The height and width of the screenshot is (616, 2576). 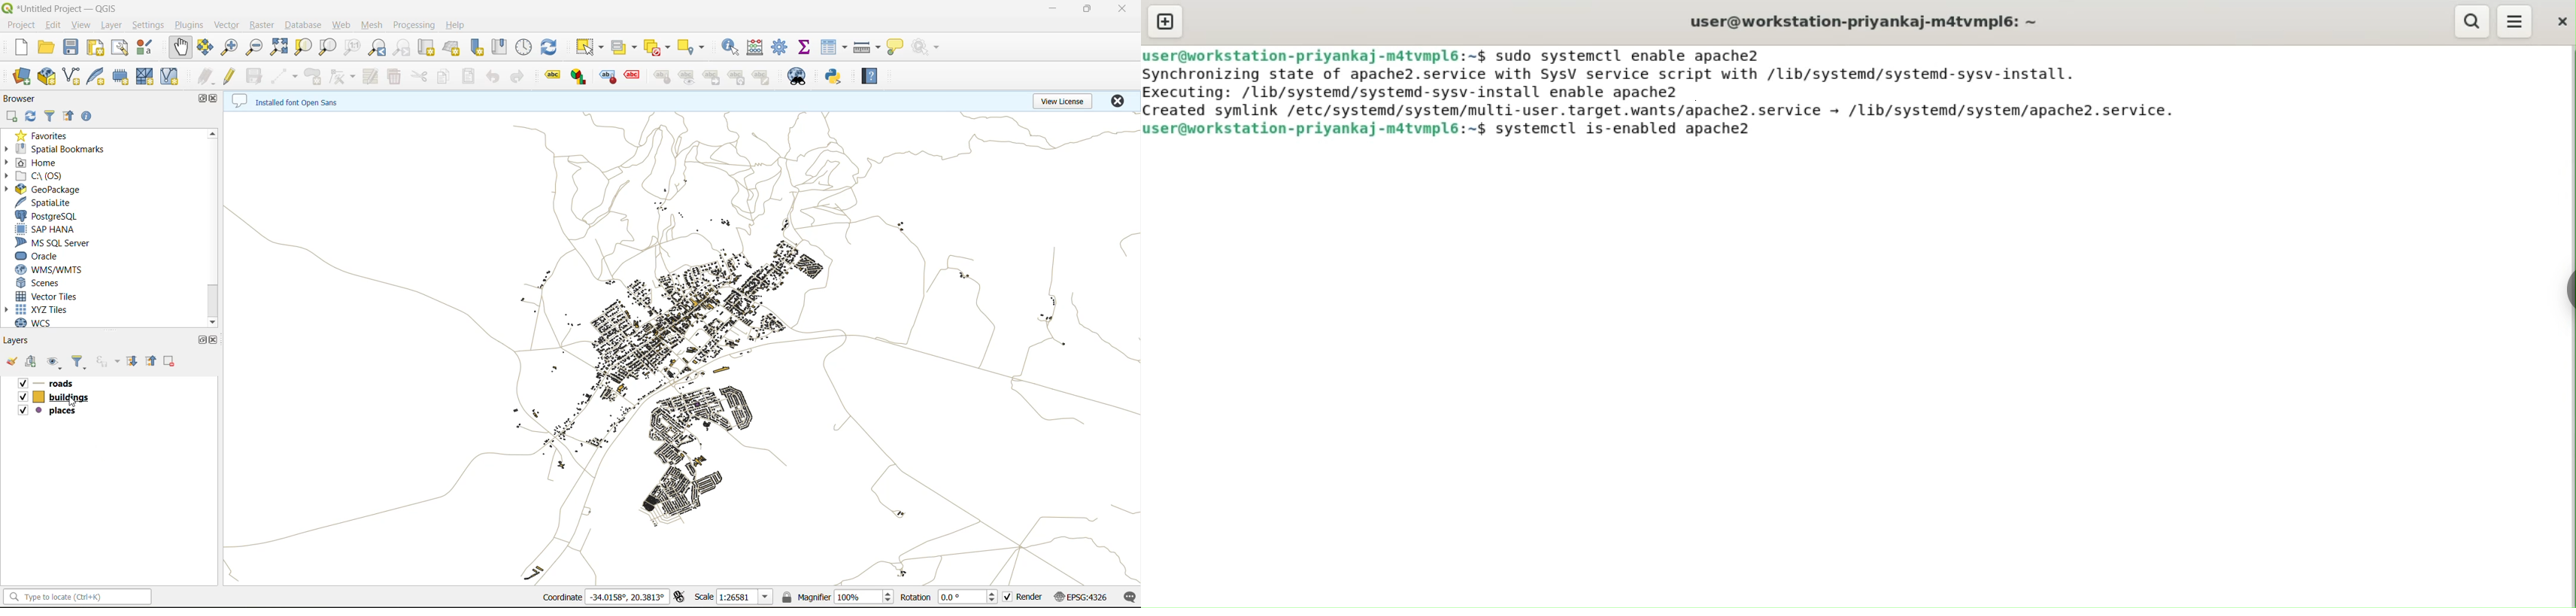 What do you see at coordinates (51, 203) in the screenshot?
I see `spatialite` at bounding box center [51, 203].